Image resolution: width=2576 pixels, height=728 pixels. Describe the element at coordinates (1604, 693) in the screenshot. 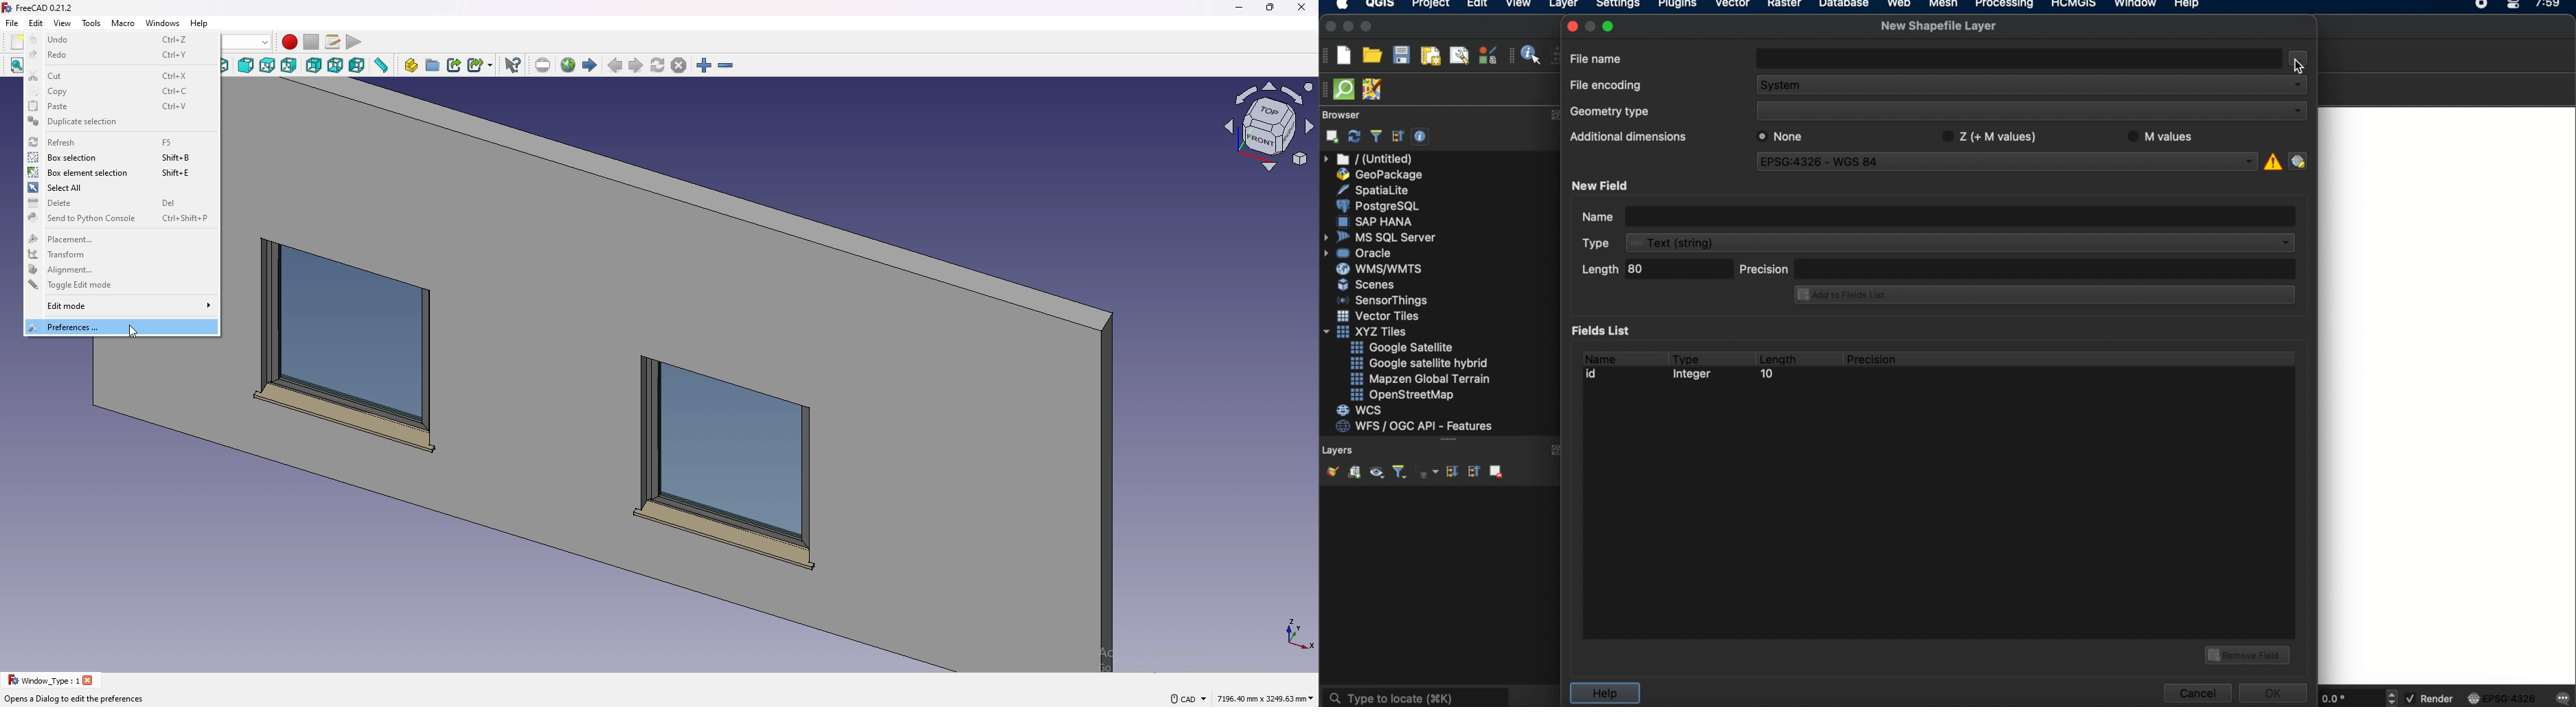

I see `help` at that location.